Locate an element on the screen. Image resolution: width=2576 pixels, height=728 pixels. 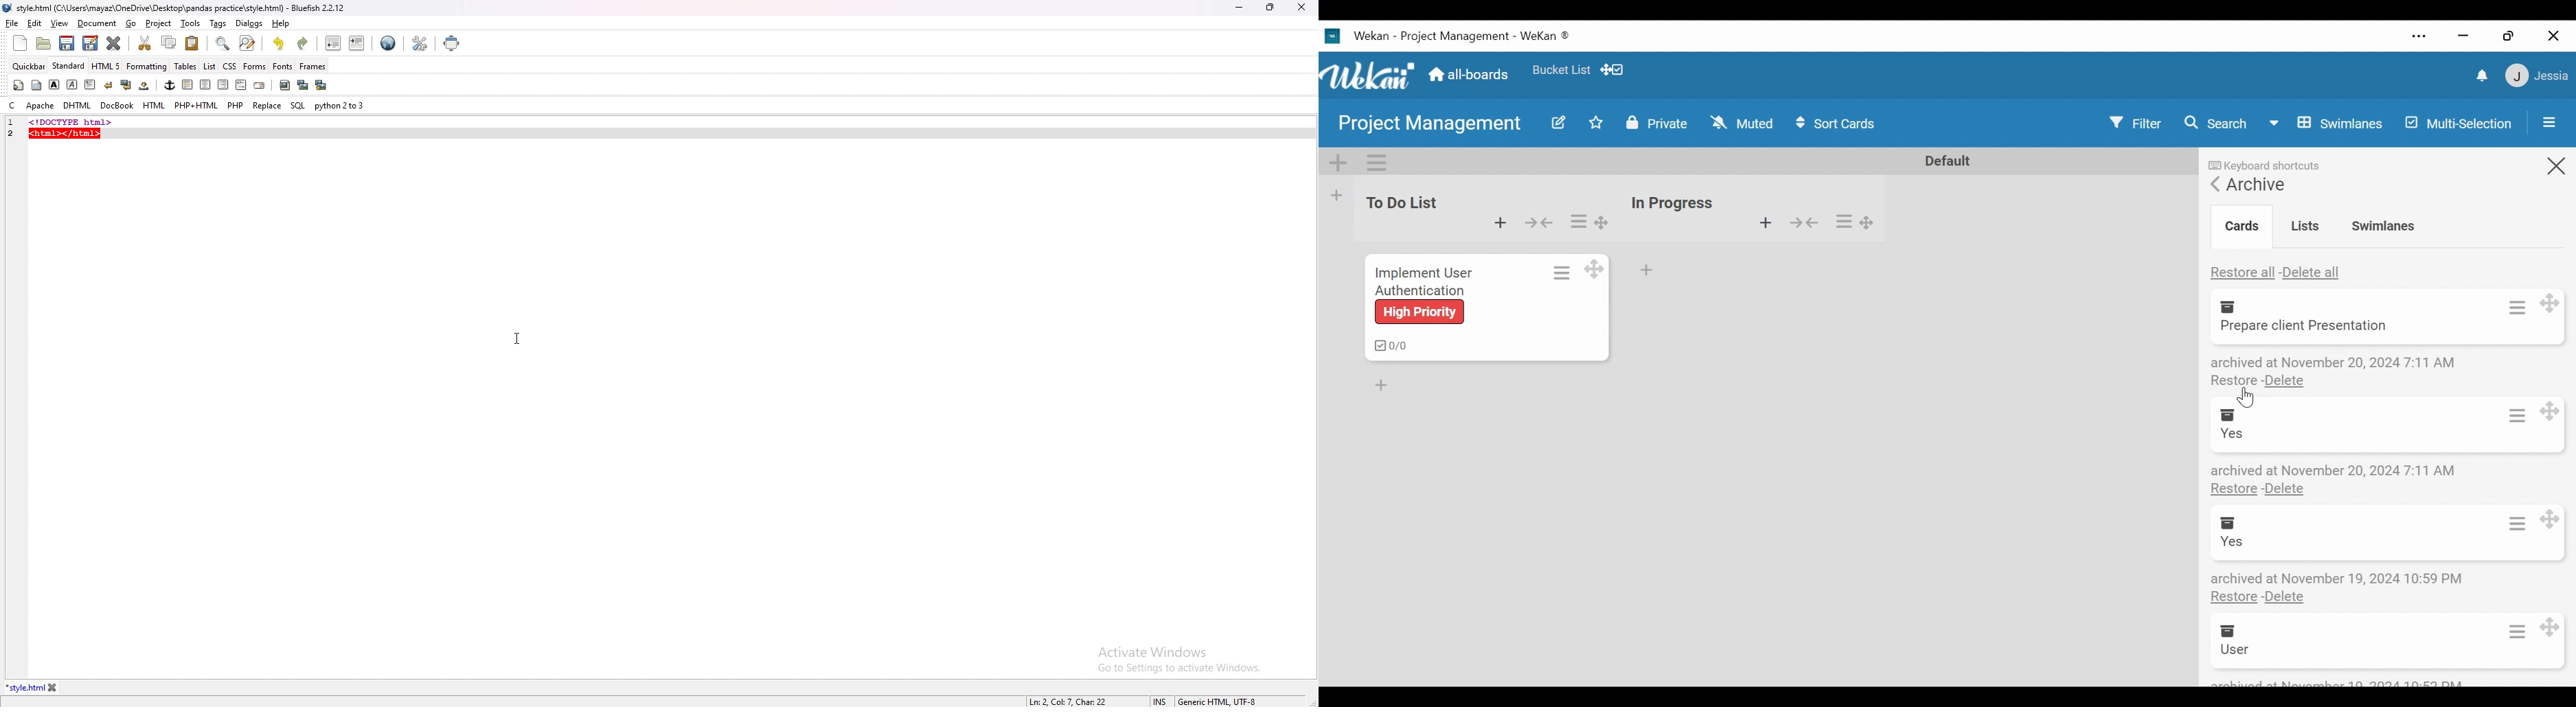
keyboard shortcuts is located at coordinates (2268, 160).